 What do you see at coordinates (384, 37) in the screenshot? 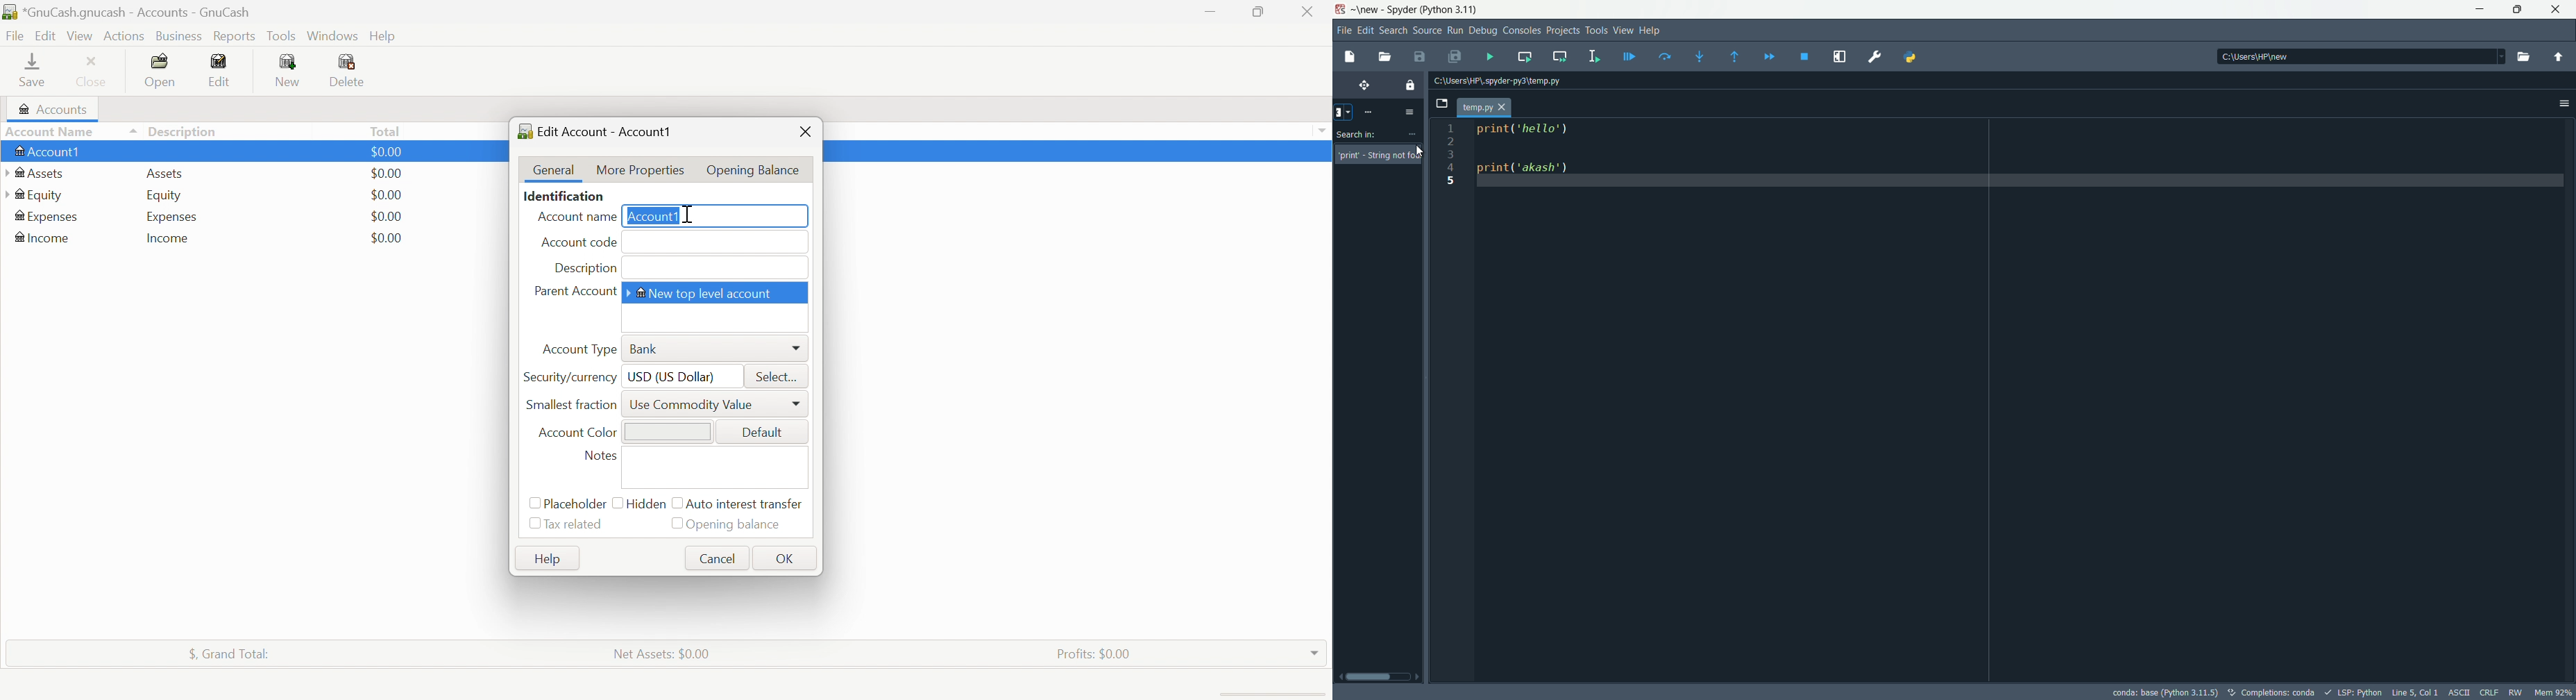
I see `Help` at bounding box center [384, 37].